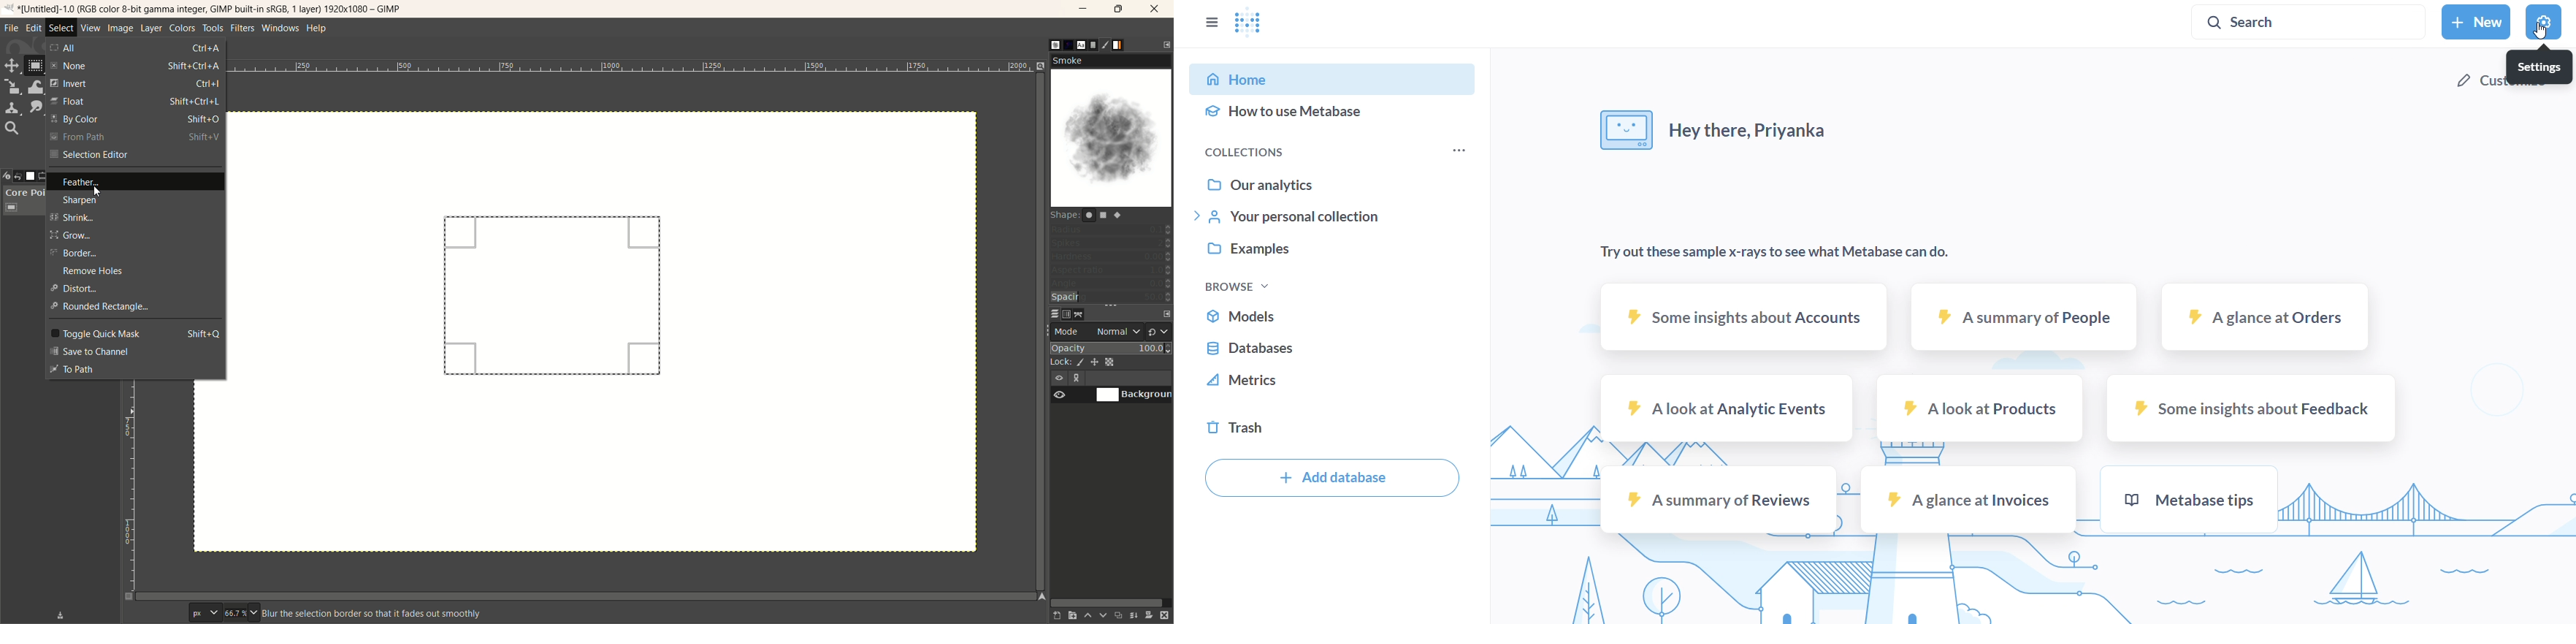 The height and width of the screenshot is (644, 2576). I want to click on title, so click(212, 9).